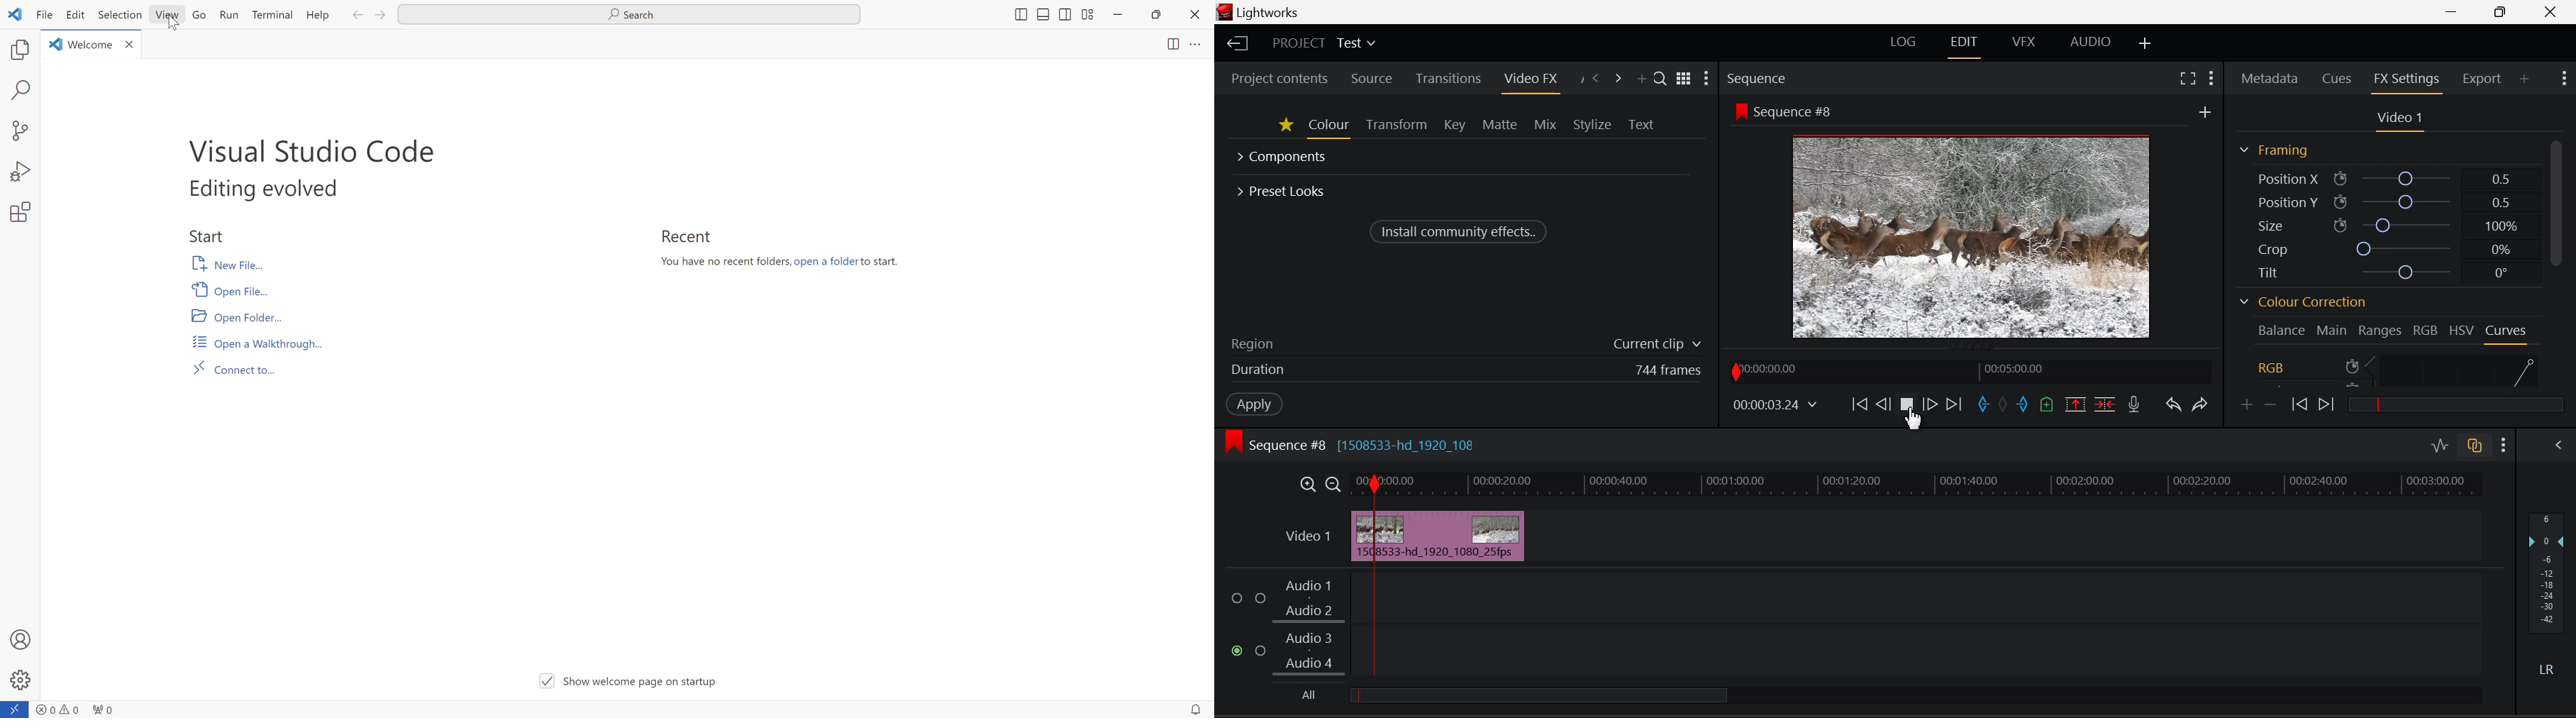 The width and height of the screenshot is (2576, 728). Describe the element at coordinates (1861, 405) in the screenshot. I see `To Start` at that location.